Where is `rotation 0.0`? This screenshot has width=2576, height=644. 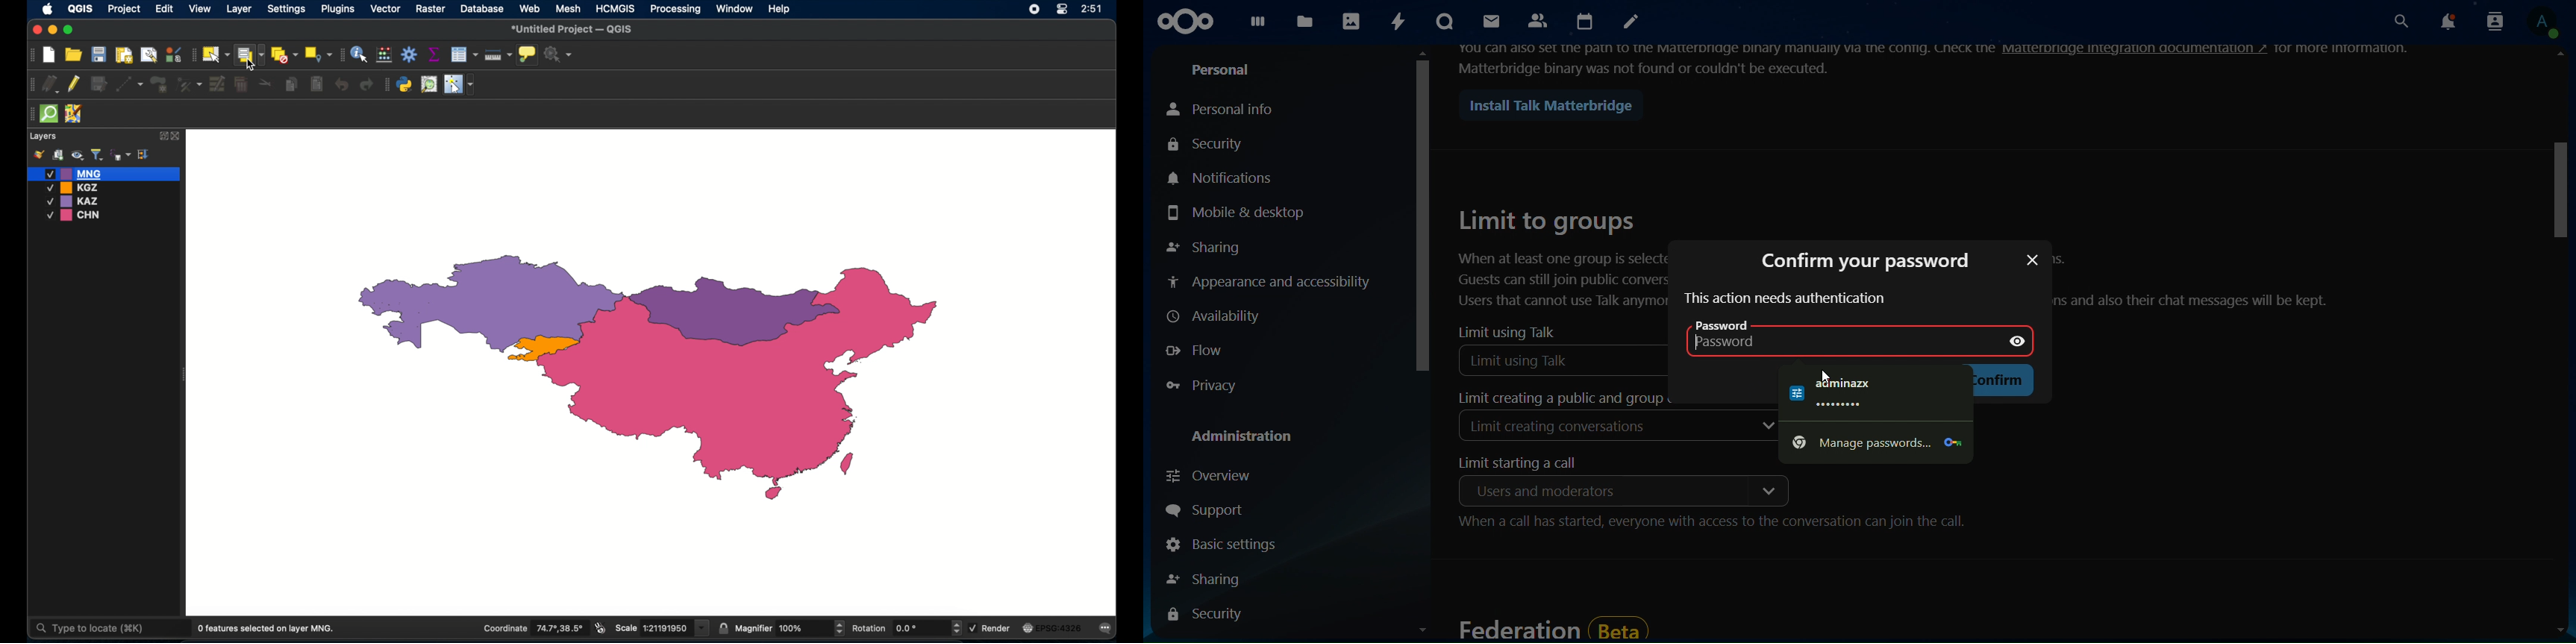
rotation 0.0 is located at coordinates (908, 627).